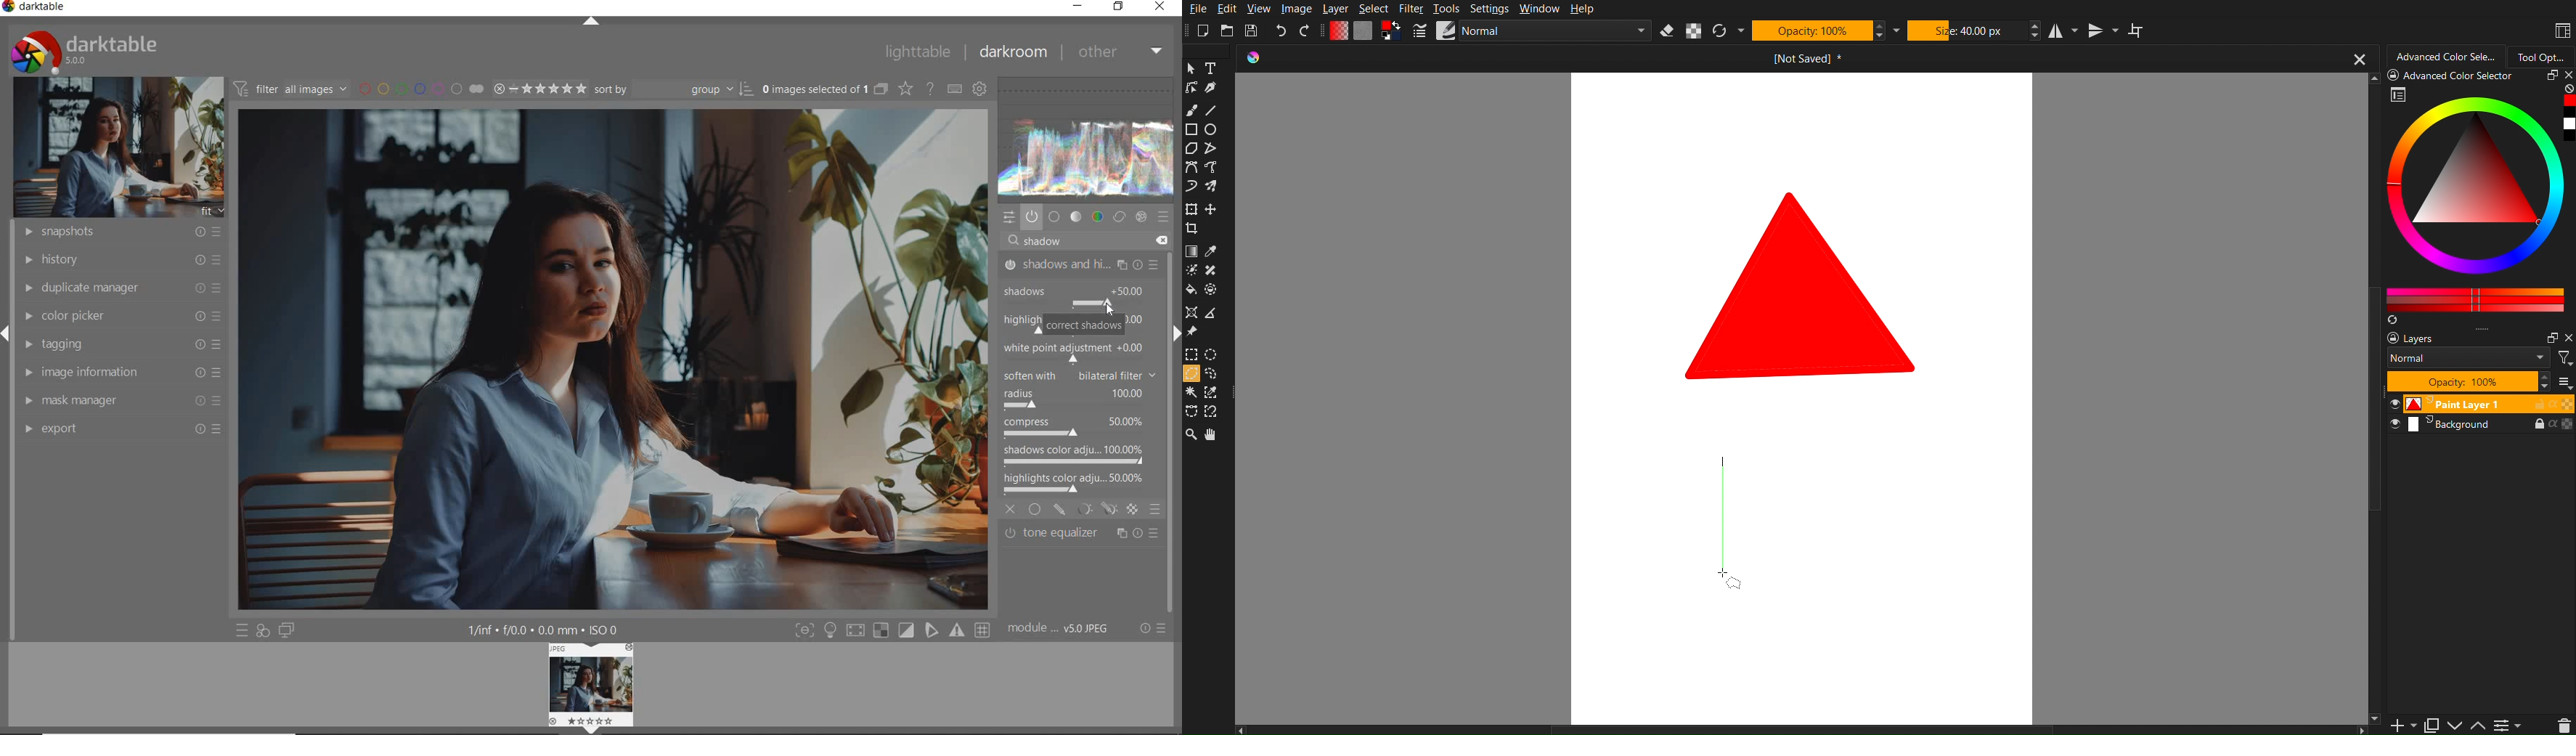 This screenshot has width=2576, height=756. Describe the element at coordinates (814, 89) in the screenshot. I see `selected images` at that location.